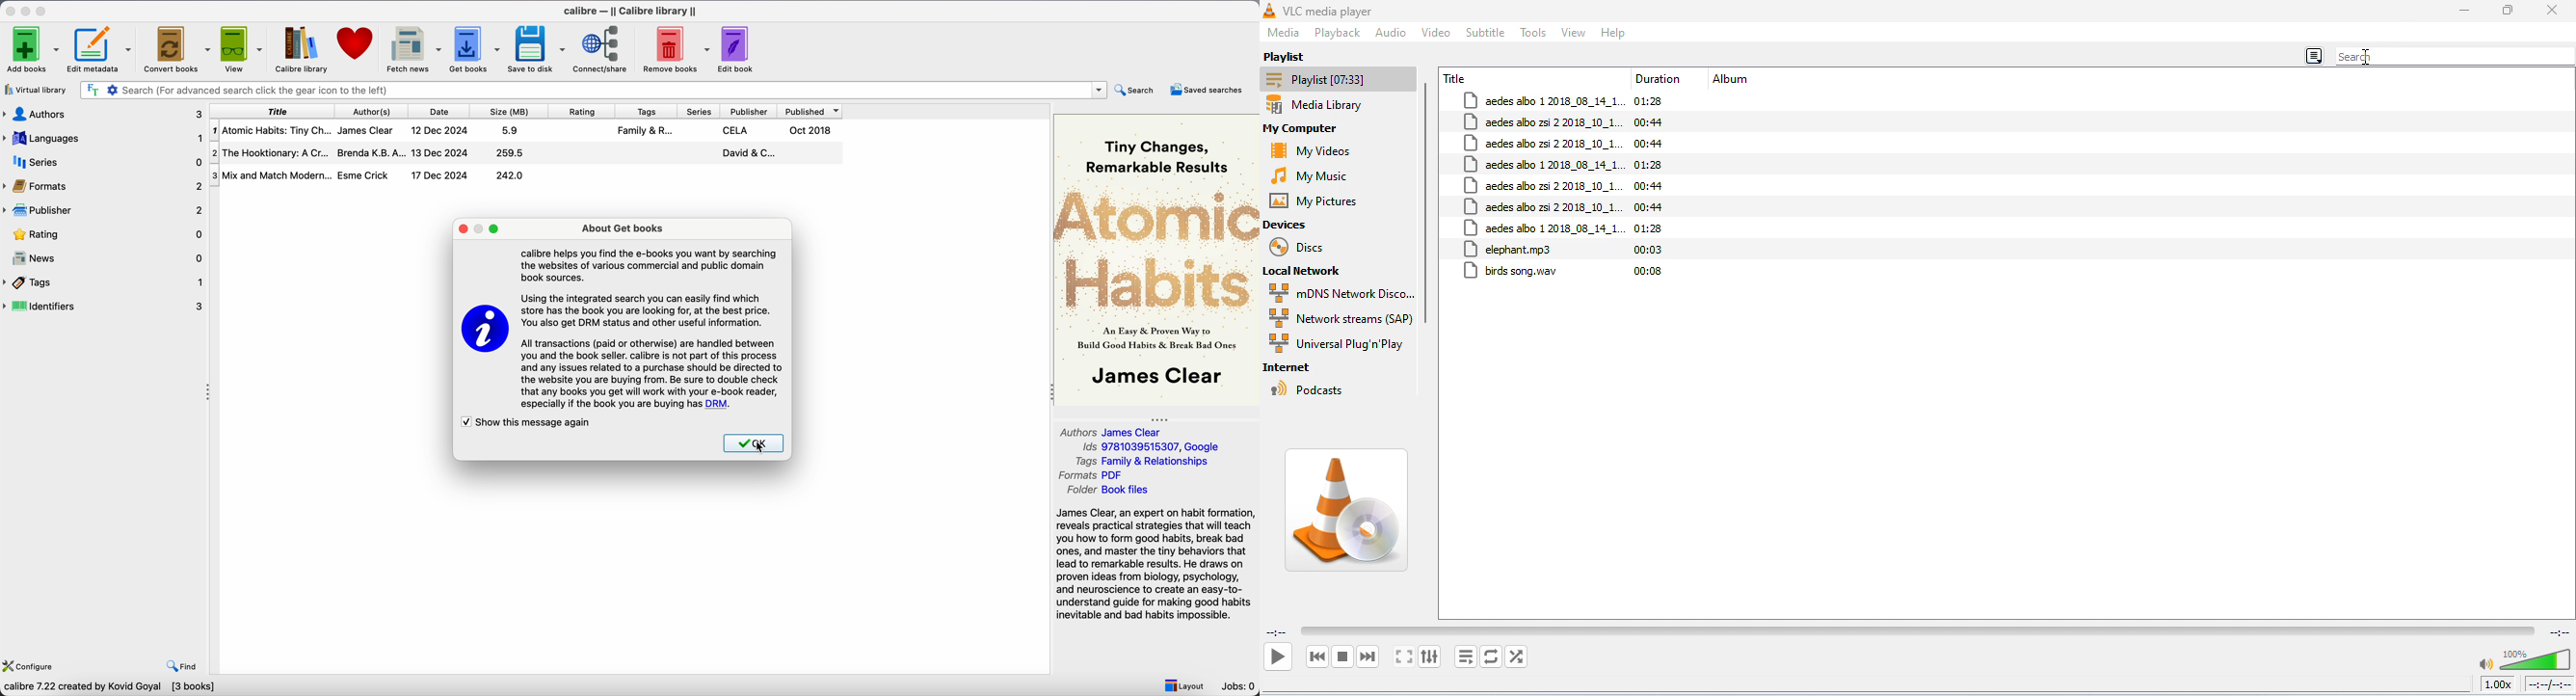  What do you see at coordinates (1338, 345) in the screenshot?
I see `universal plug play` at bounding box center [1338, 345].